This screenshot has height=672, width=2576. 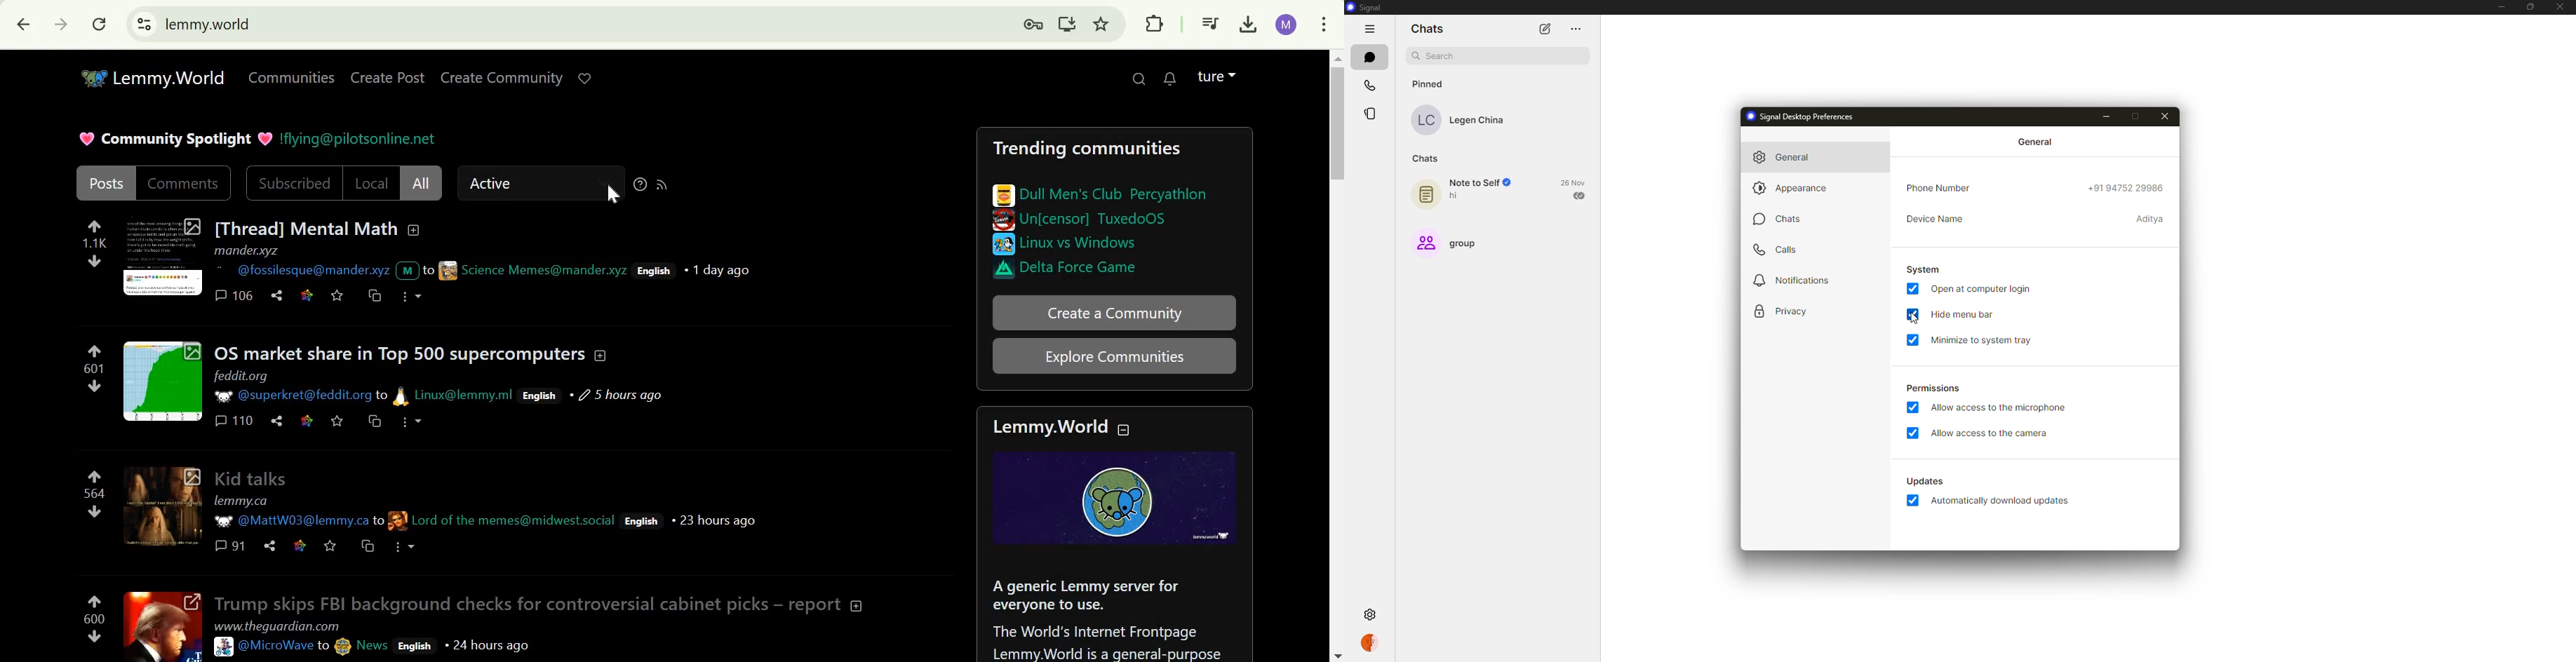 What do you see at coordinates (1374, 643) in the screenshot?
I see `profile` at bounding box center [1374, 643].